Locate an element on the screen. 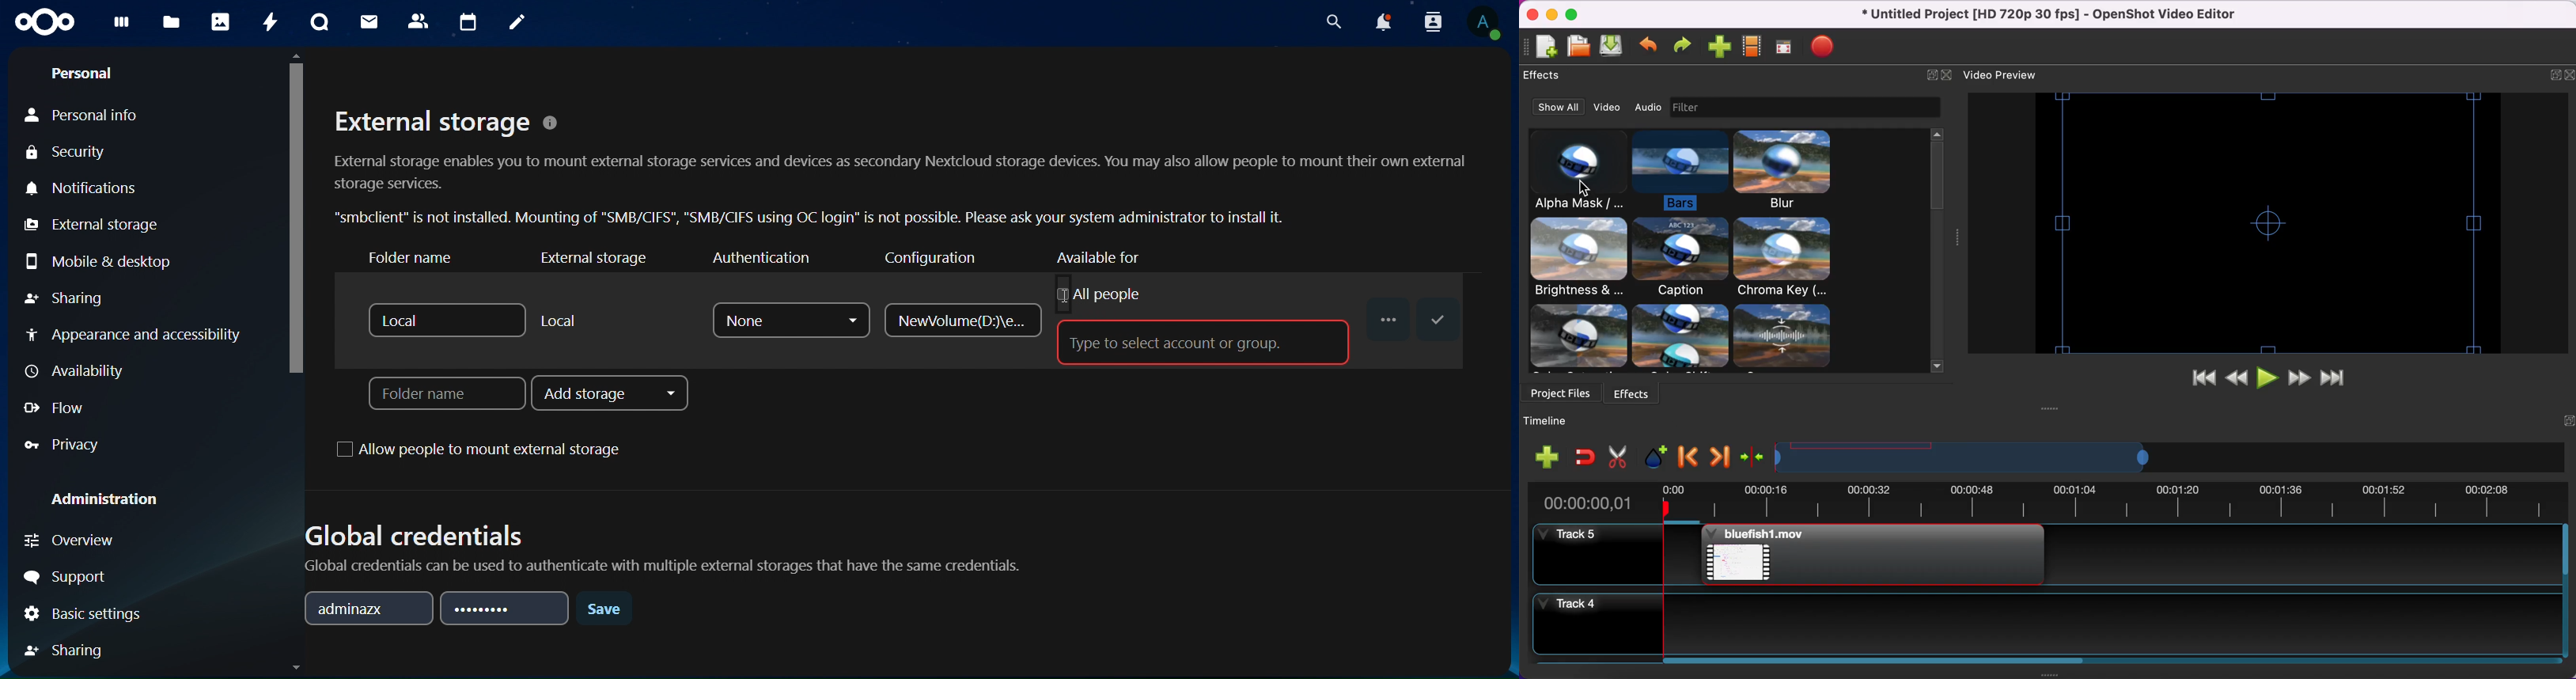 The width and height of the screenshot is (2576, 700). notifications is located at coordinates (1385, 21).